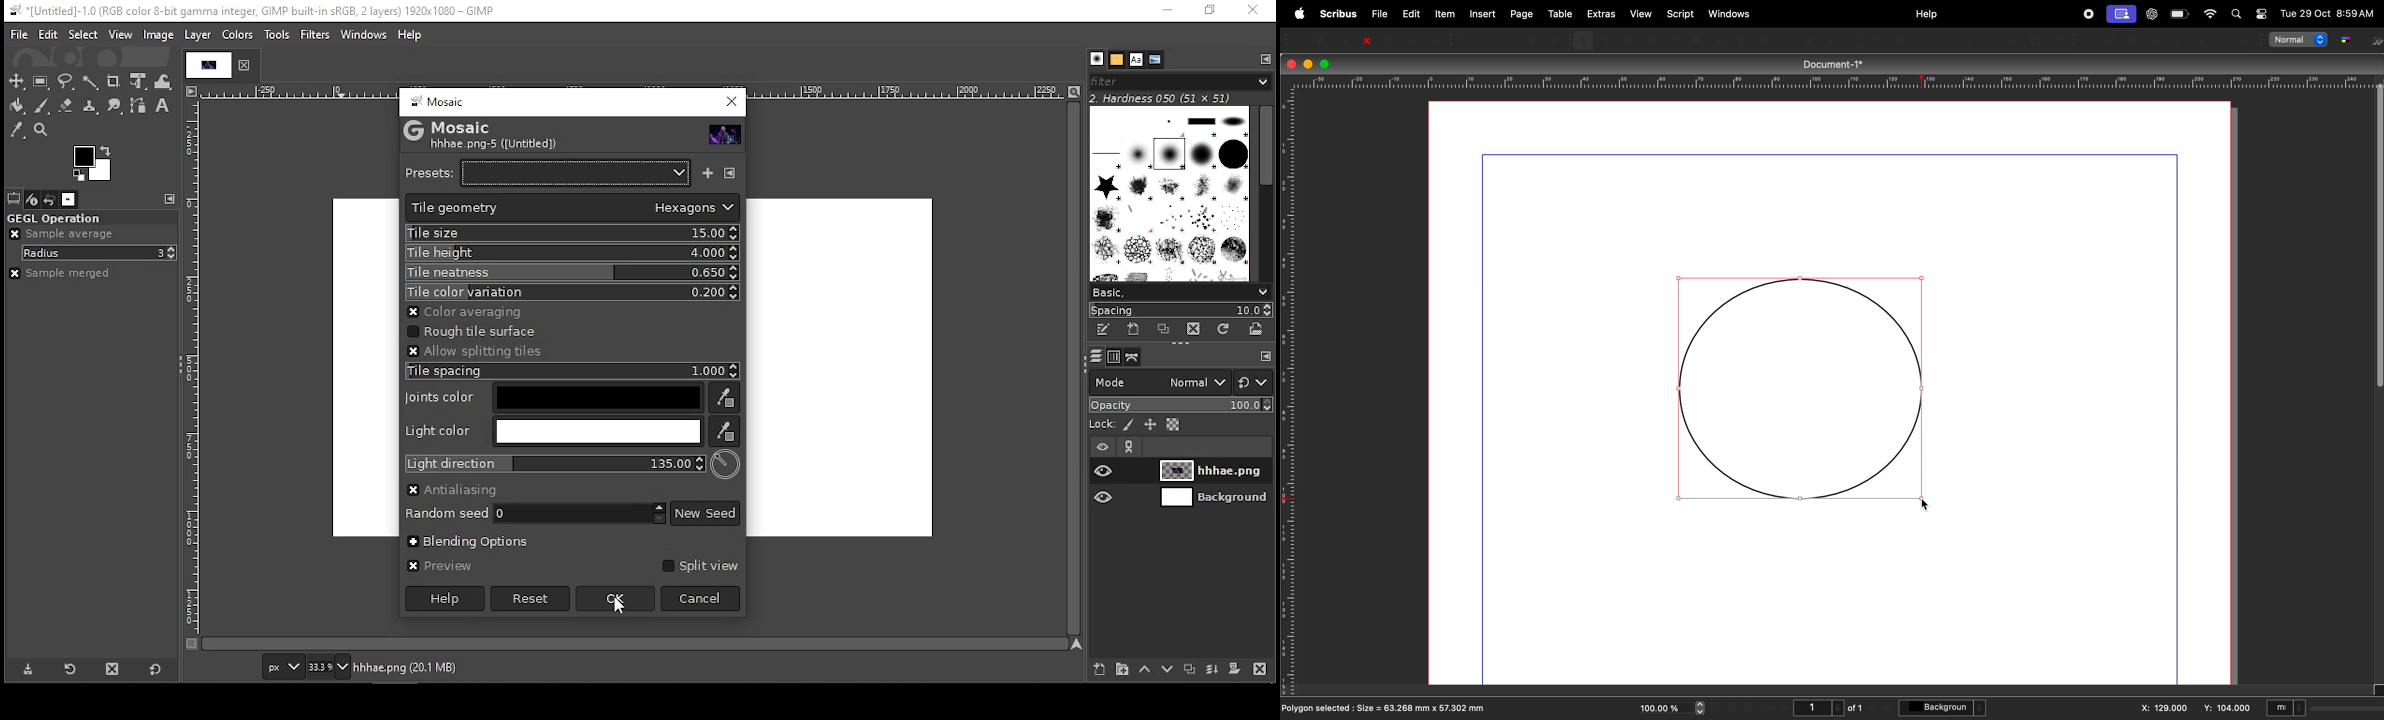 The height and width of the screenshot is (728, 2408). Describe the element at coordinates (1445, 14) in the screenshot. I see `item` at that location.